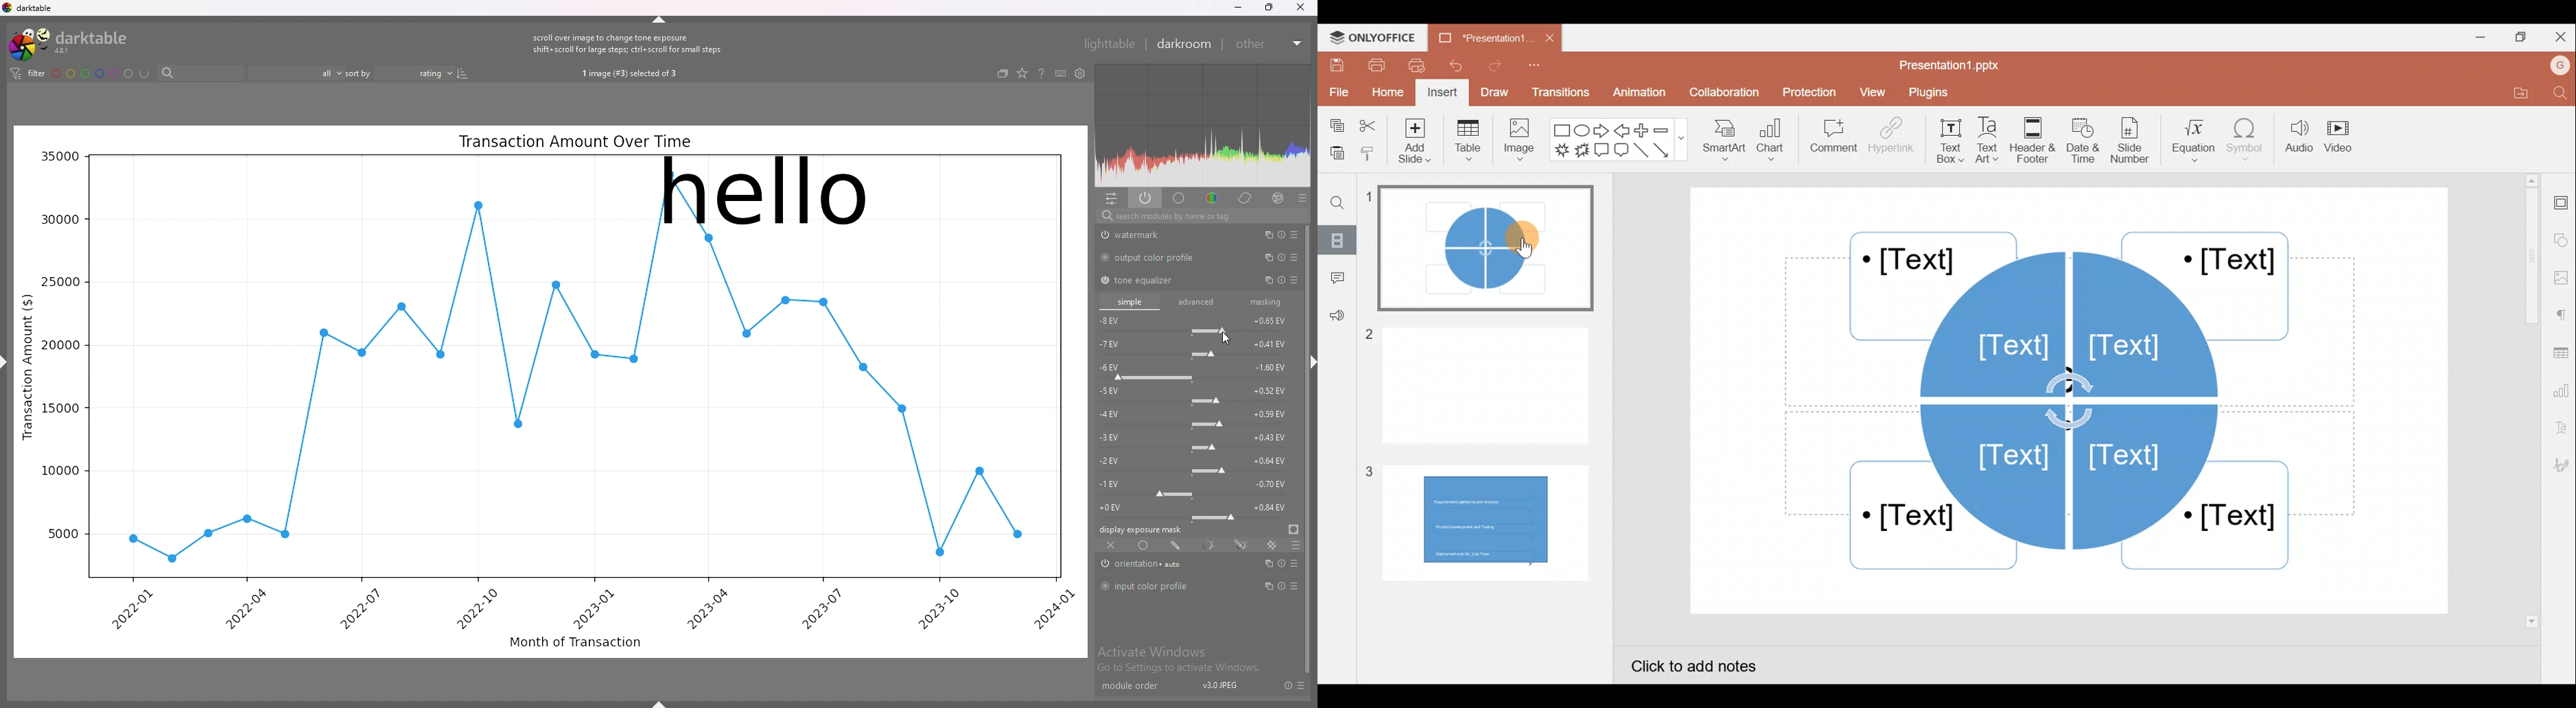 The image size is (2576, 728). I want to click on color labels, so click(92, 74).